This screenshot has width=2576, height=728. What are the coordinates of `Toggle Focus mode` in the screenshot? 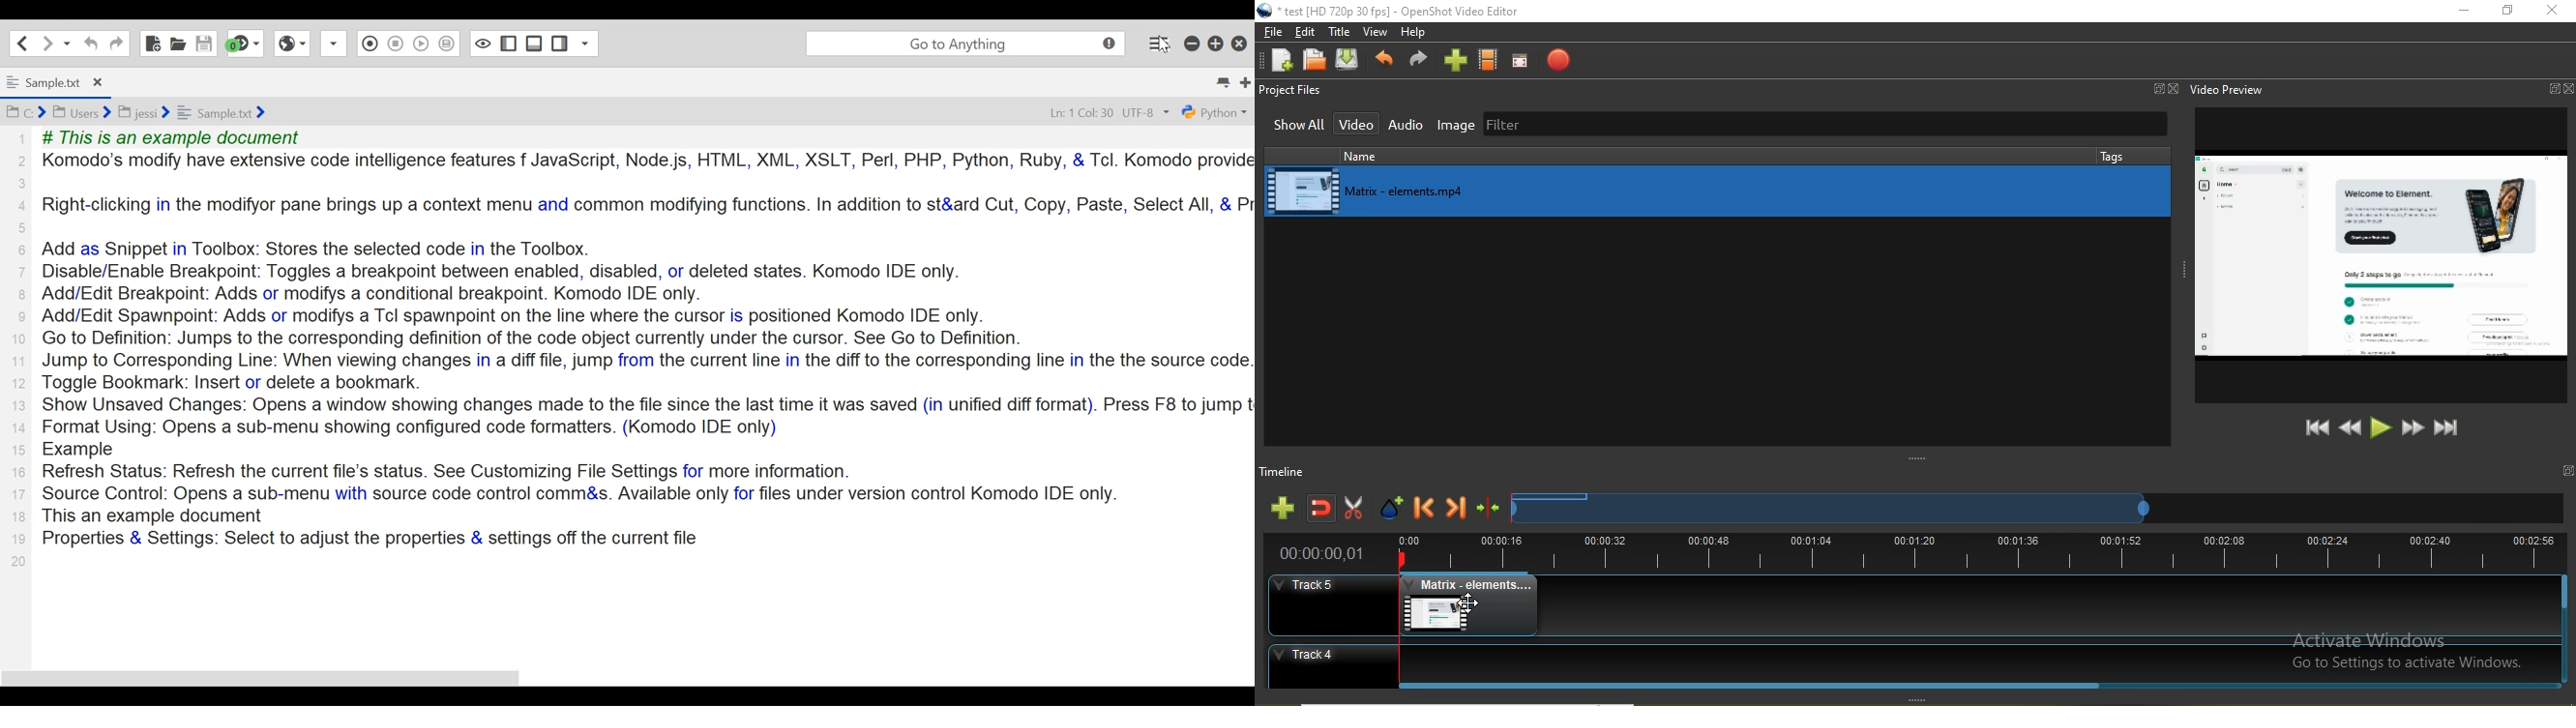 It's located at (449, 46).